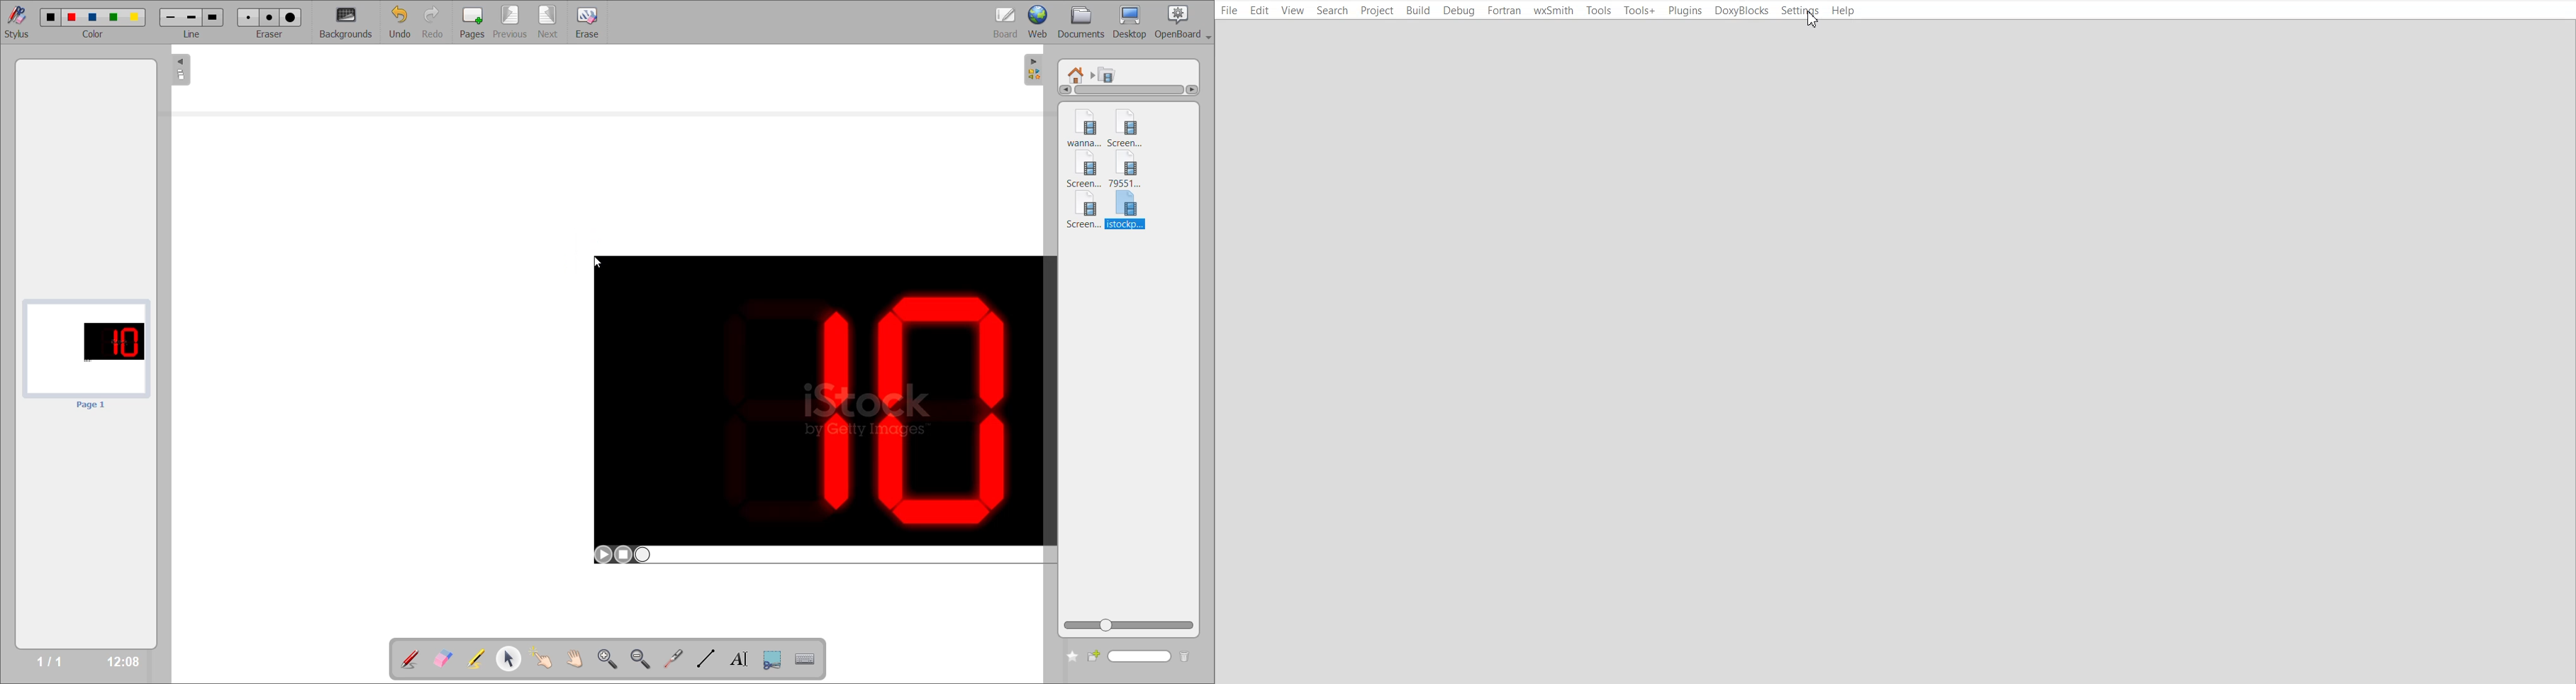 The height and width of the screenshot is (700, 2576). I want to click on redo, so click(432, 22).